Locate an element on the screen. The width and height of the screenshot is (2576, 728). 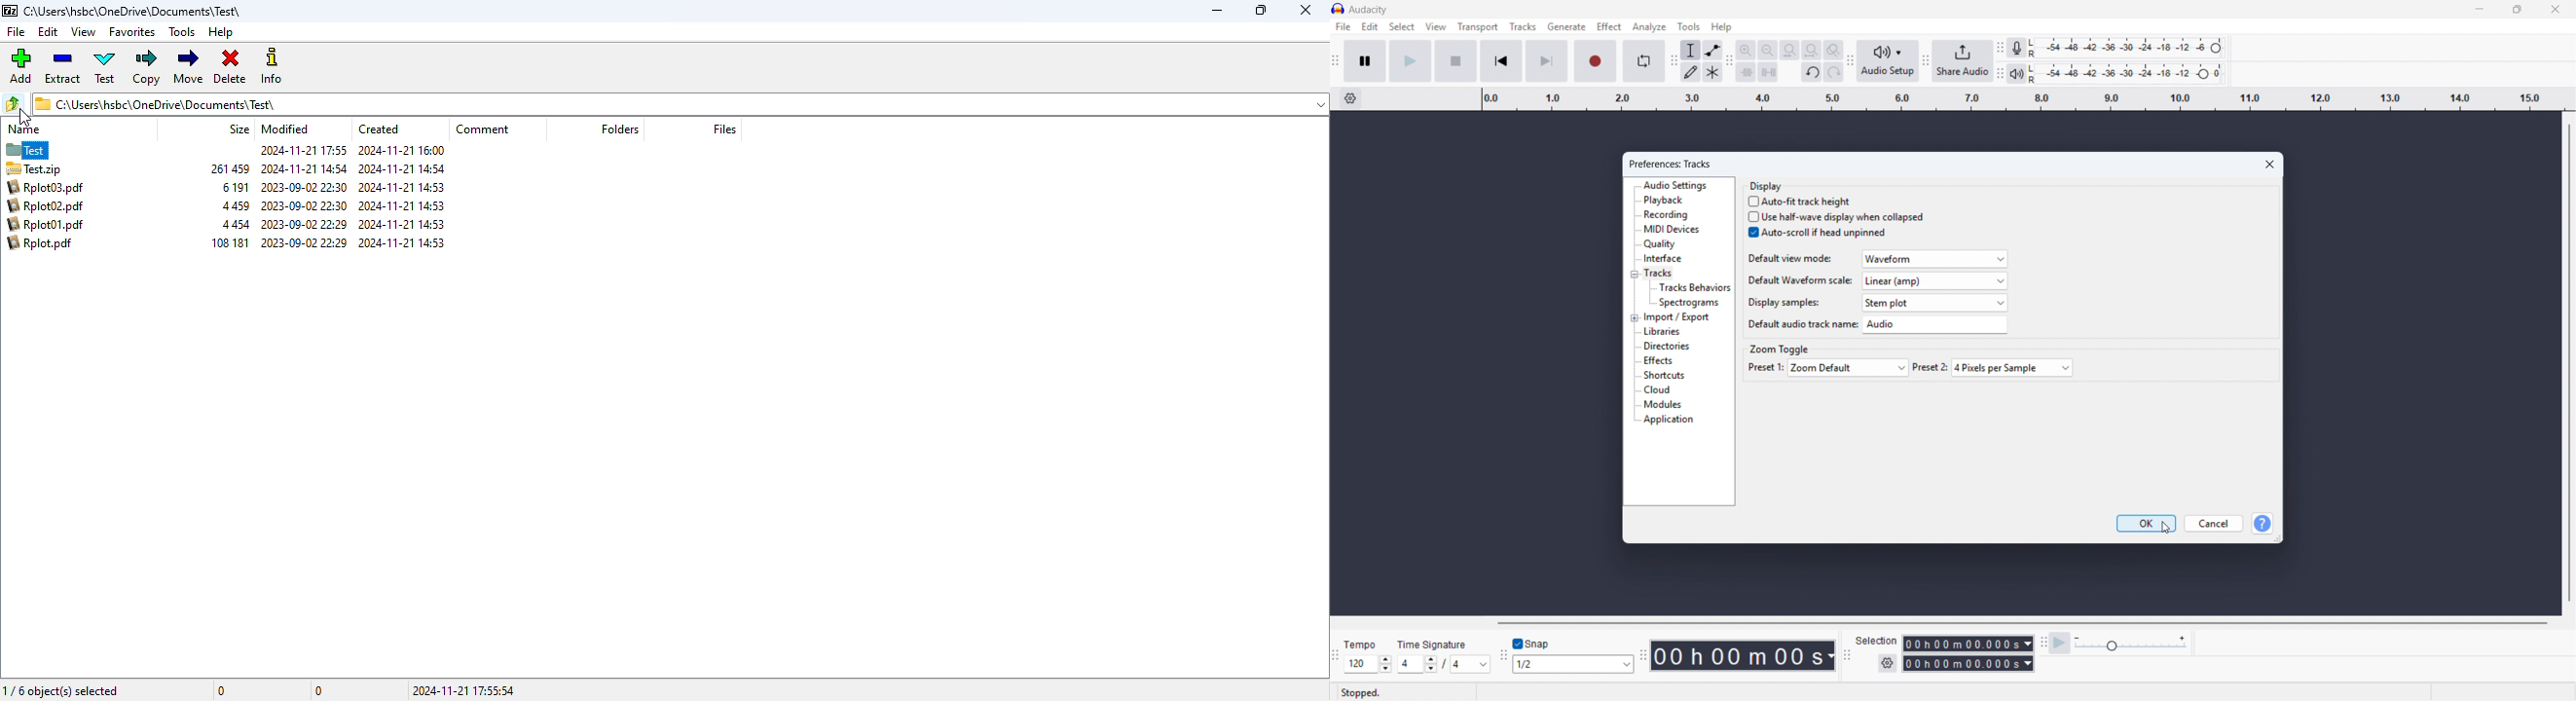
quality is located at coordinates (1660, 245).